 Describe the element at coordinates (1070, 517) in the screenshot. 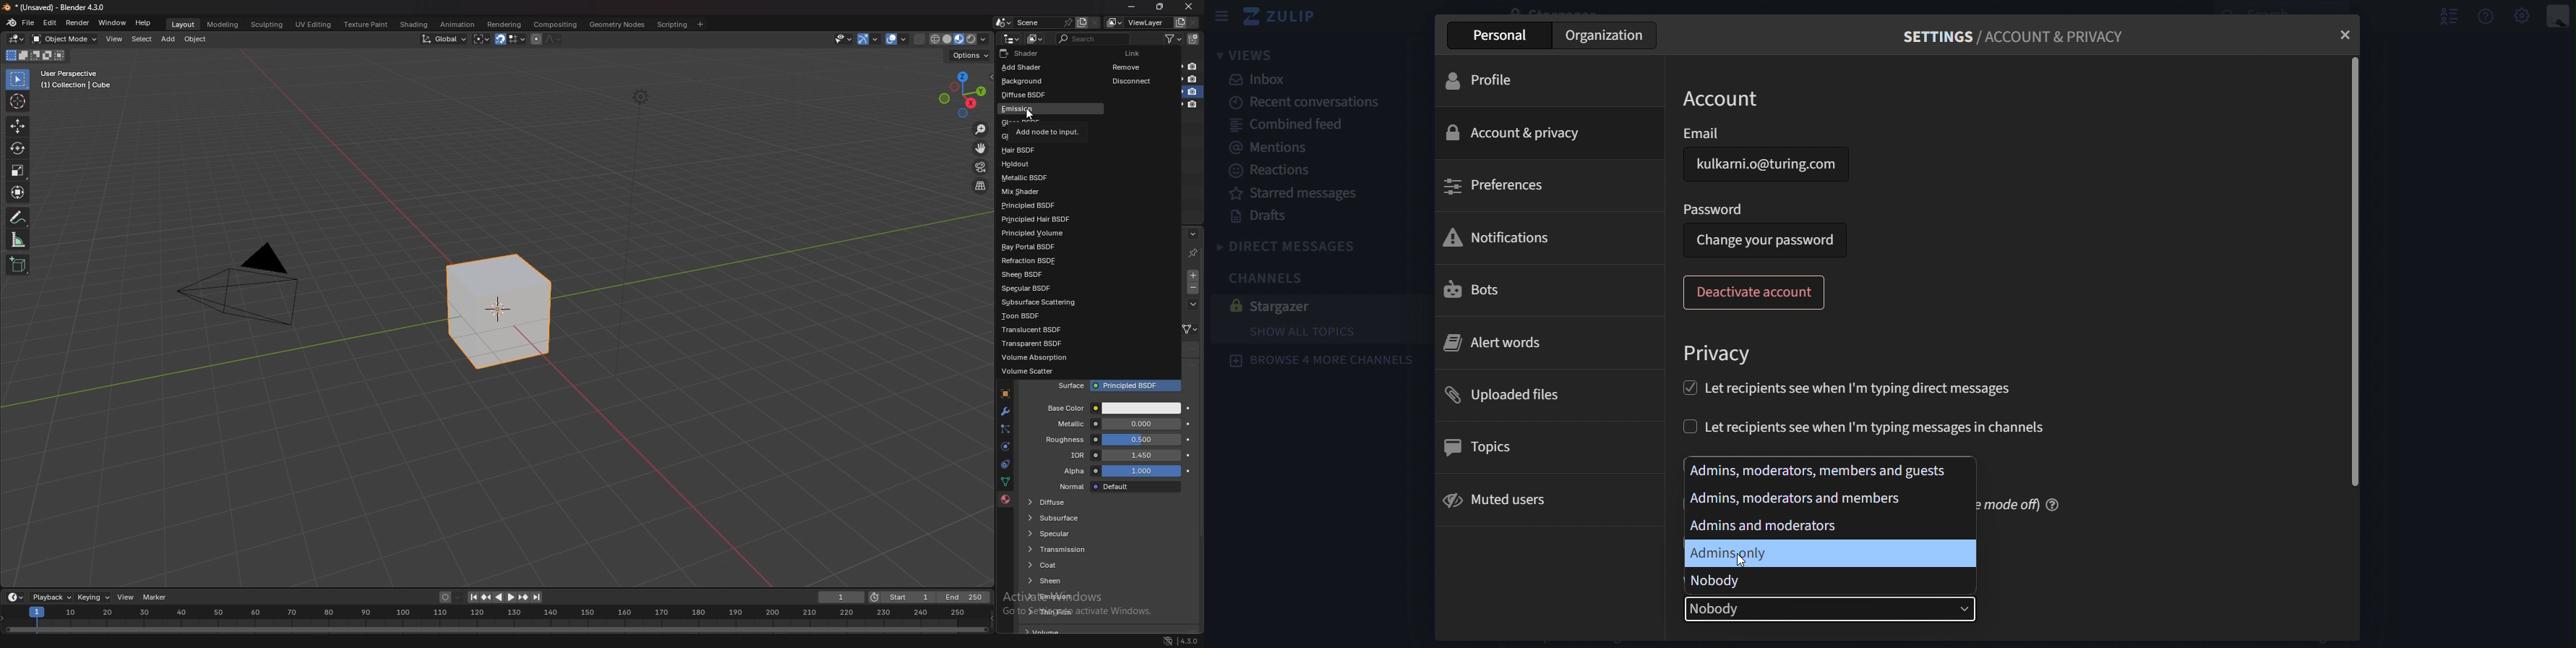

I see `subsurface` at that location.